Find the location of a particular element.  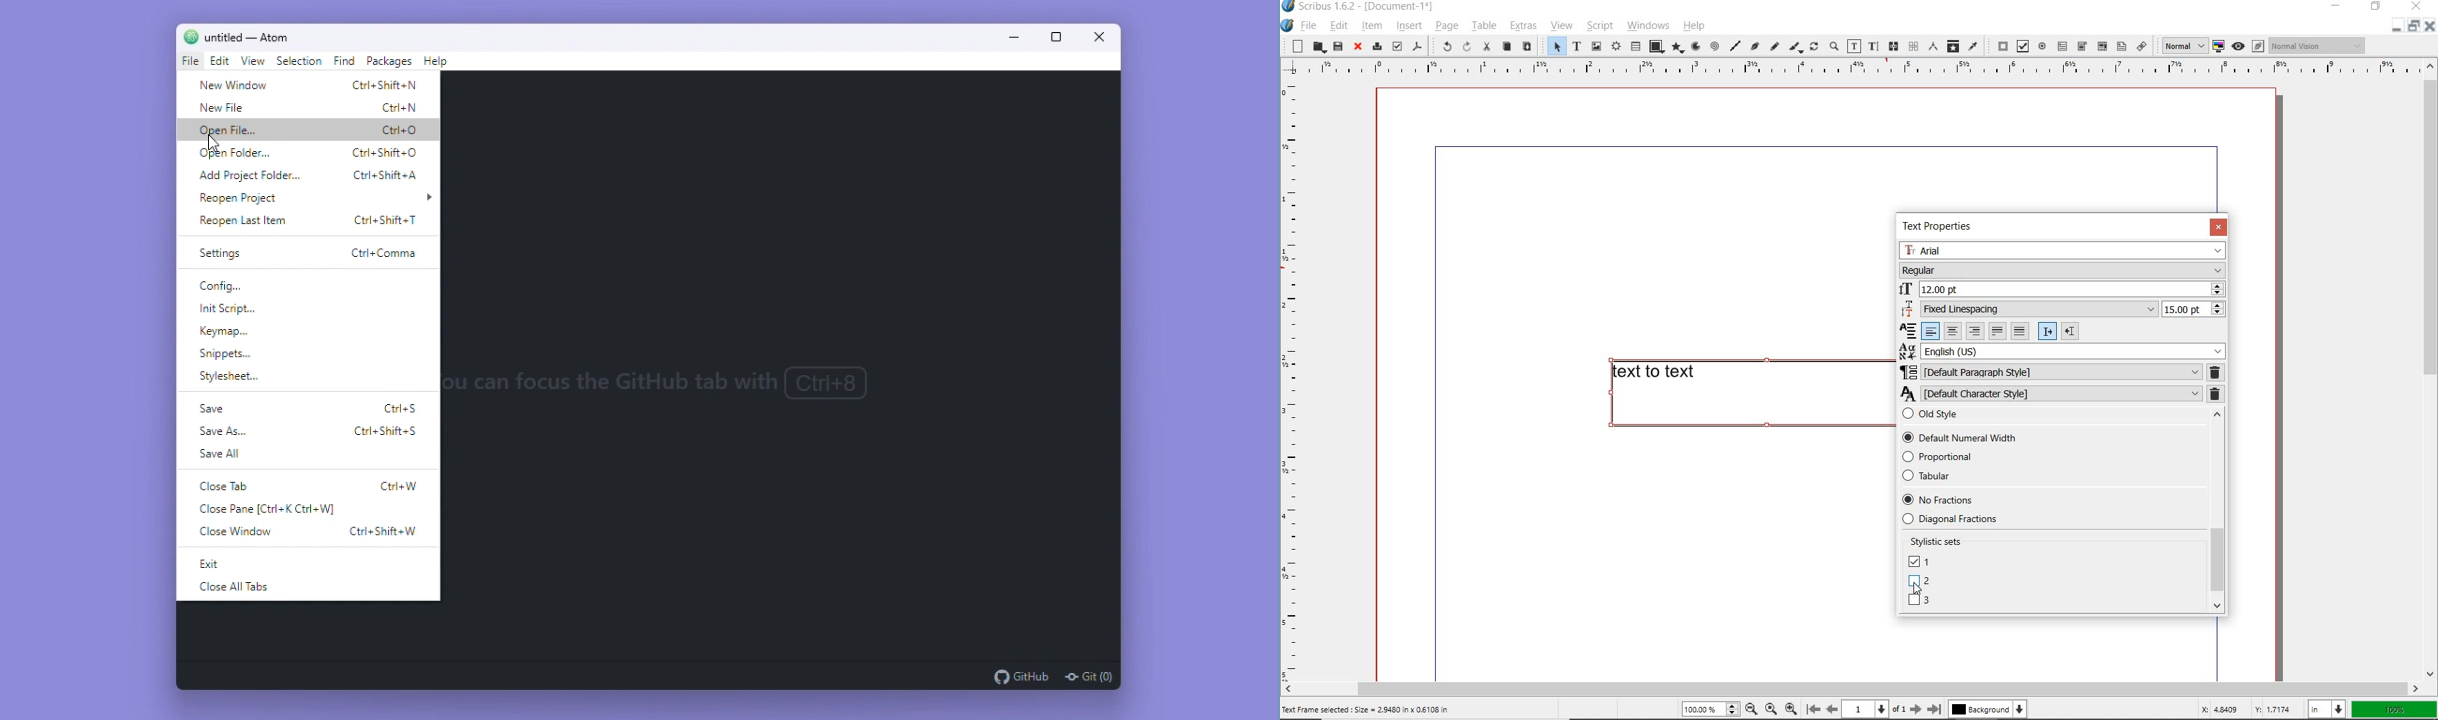

edit text with story editor is located at coordinates (1873, 46).